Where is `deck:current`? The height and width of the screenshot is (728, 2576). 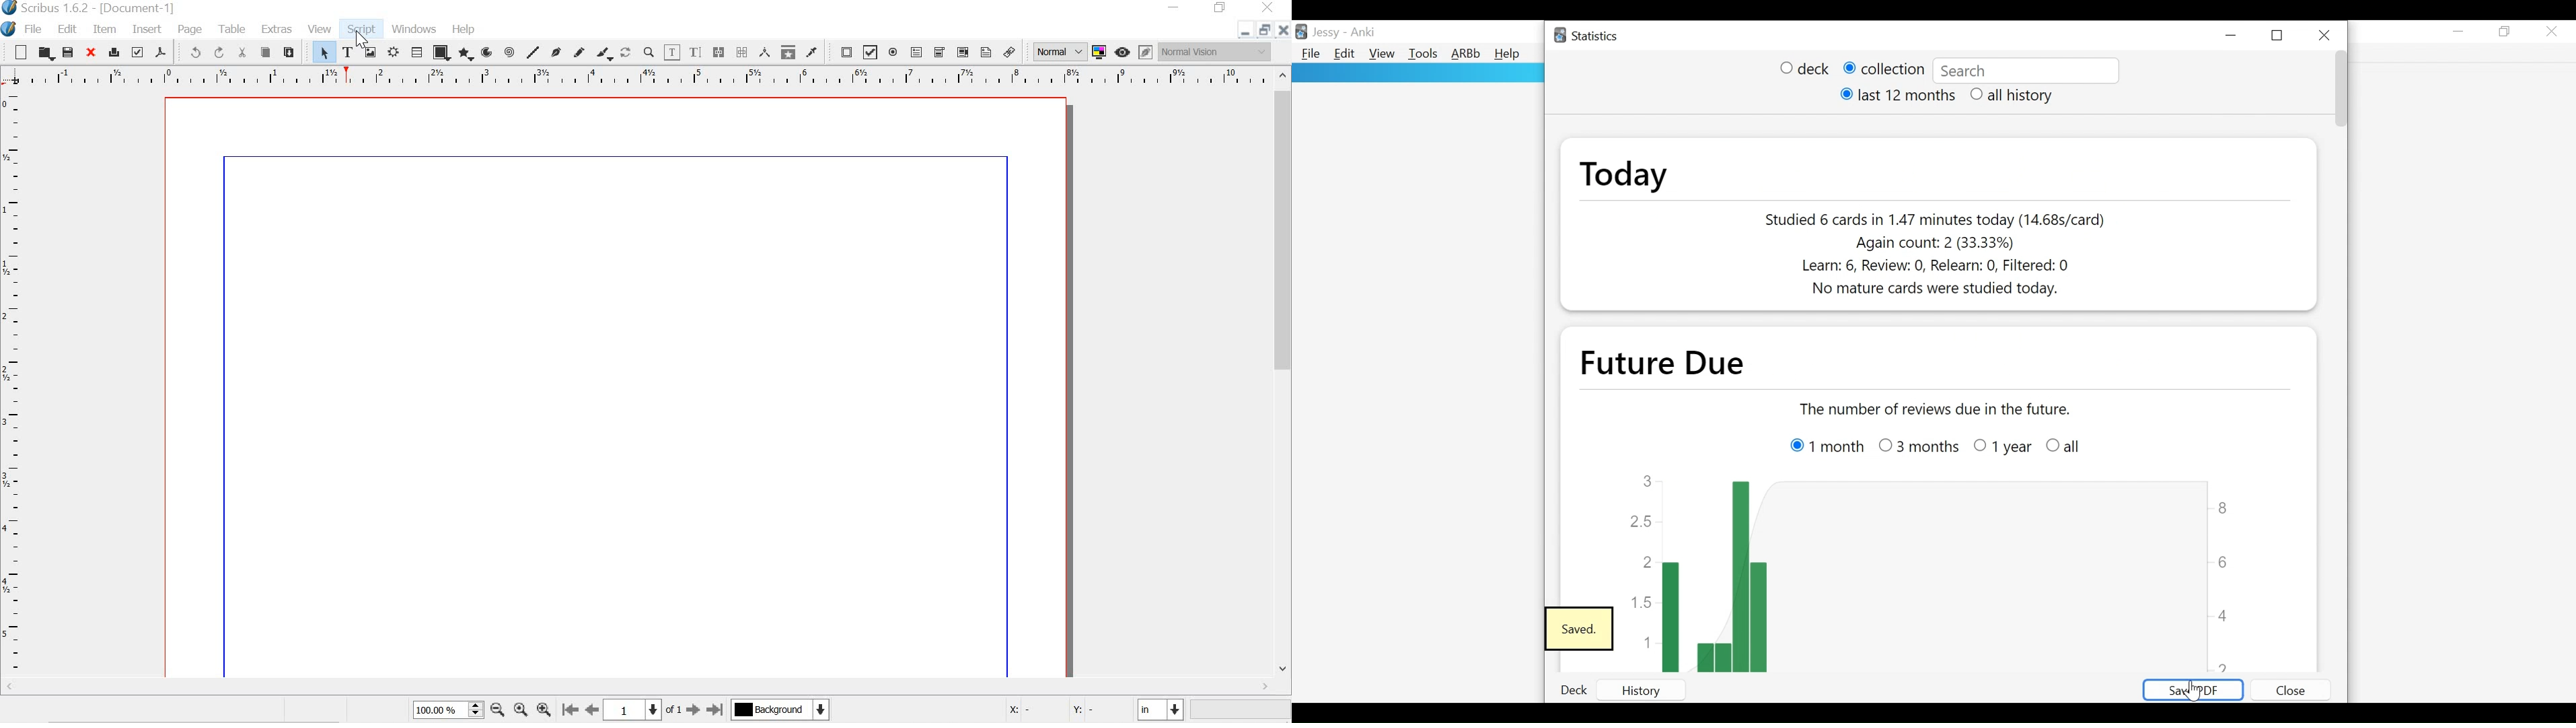
deck:current is located at coordinates (2025, 71).